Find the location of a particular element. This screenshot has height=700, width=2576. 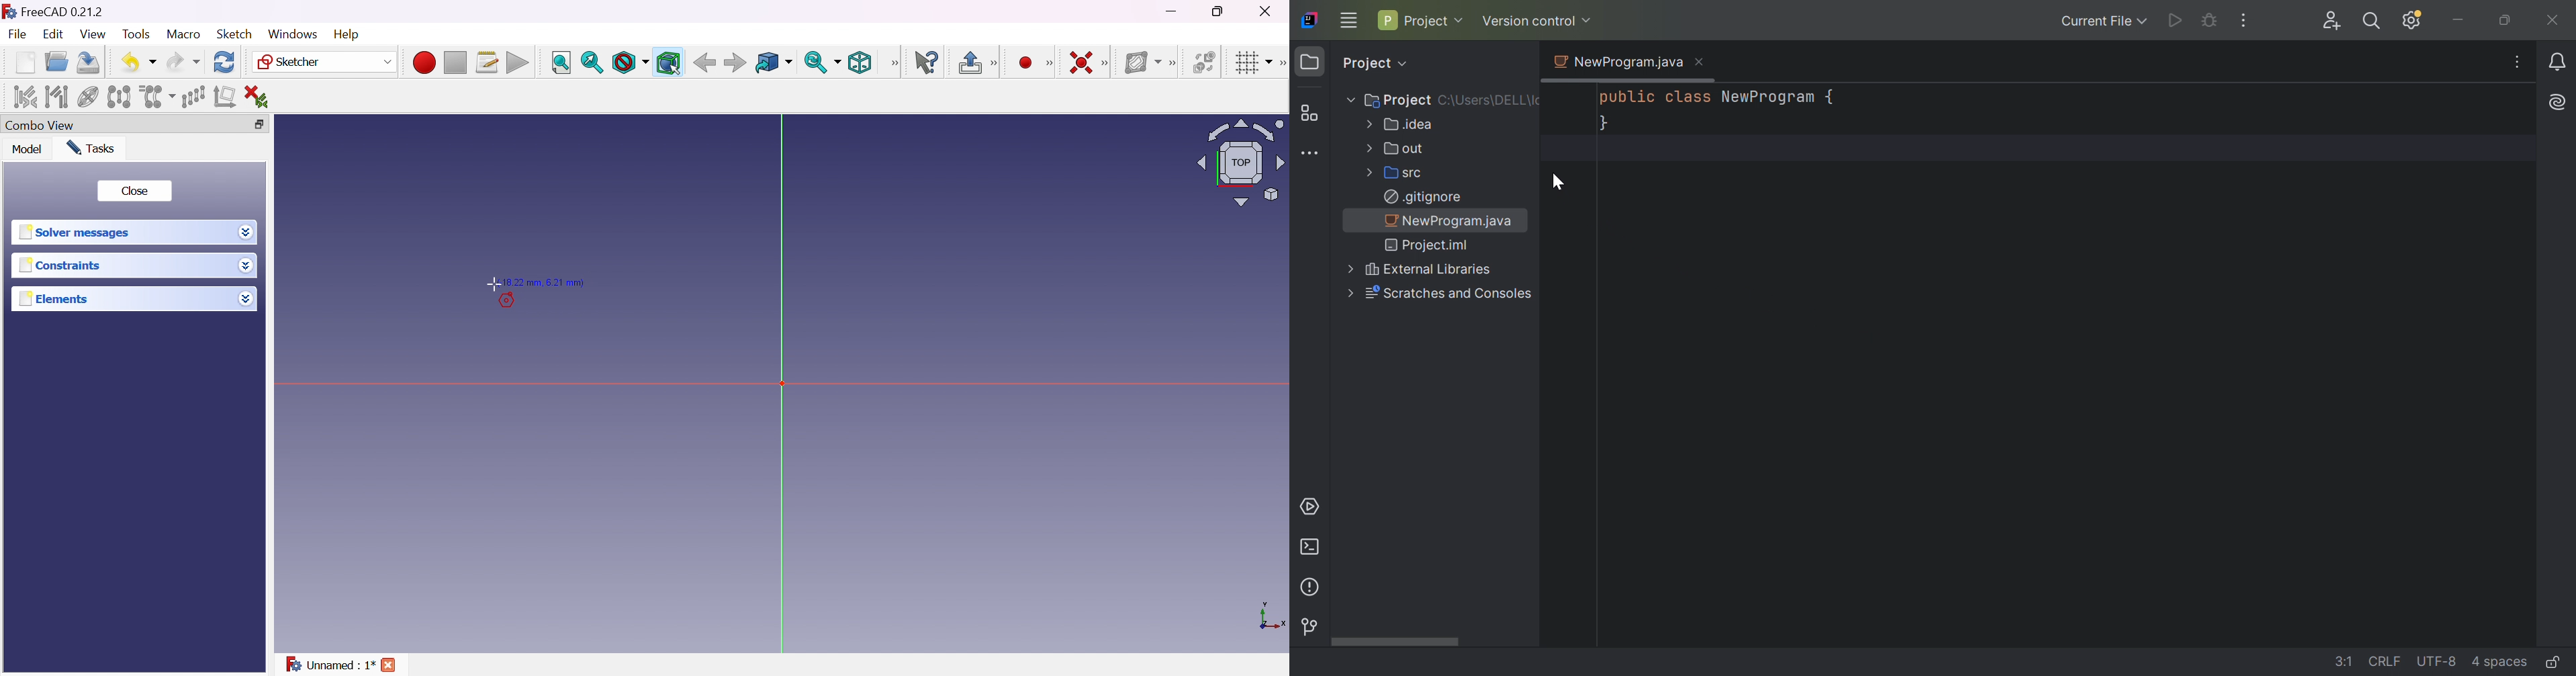

(18.22 mm, 6.21 mm) is located at coordinates (543, 282).